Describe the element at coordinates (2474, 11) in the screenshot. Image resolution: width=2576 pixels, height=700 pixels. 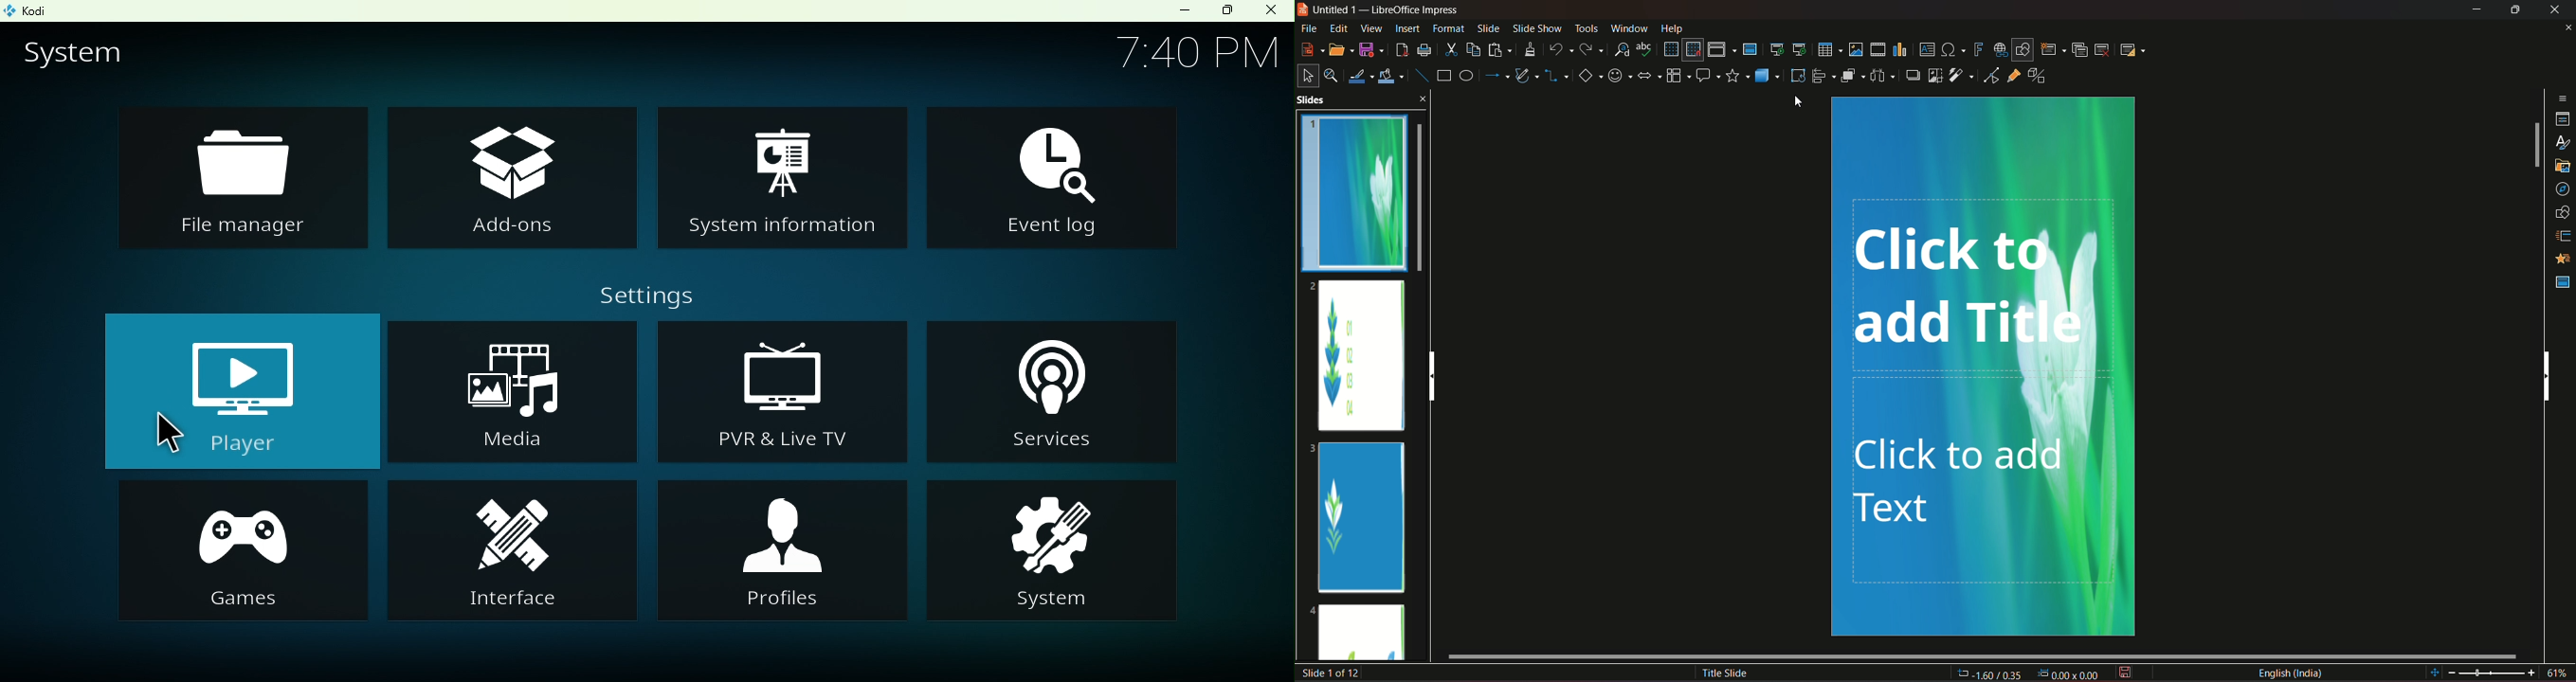
I see `minimize` at that location.